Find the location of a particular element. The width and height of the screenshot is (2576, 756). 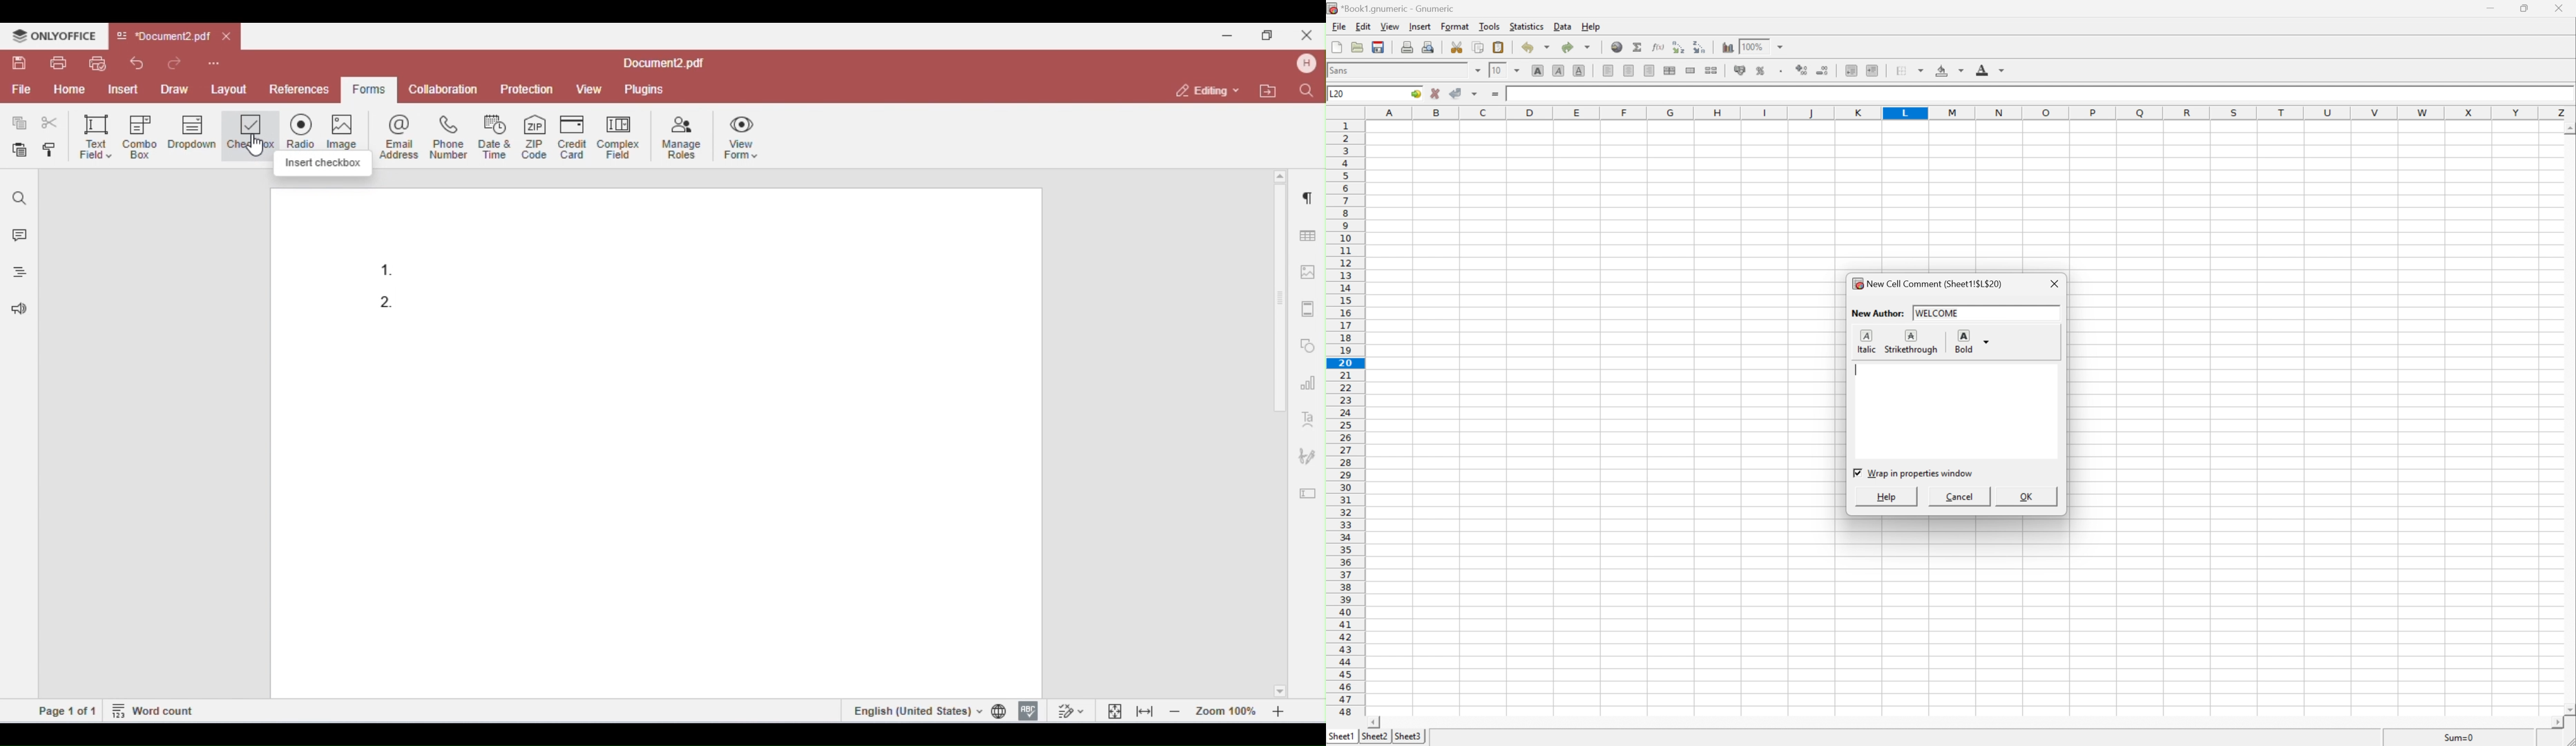

Data is located at coordinates (1561, 26).